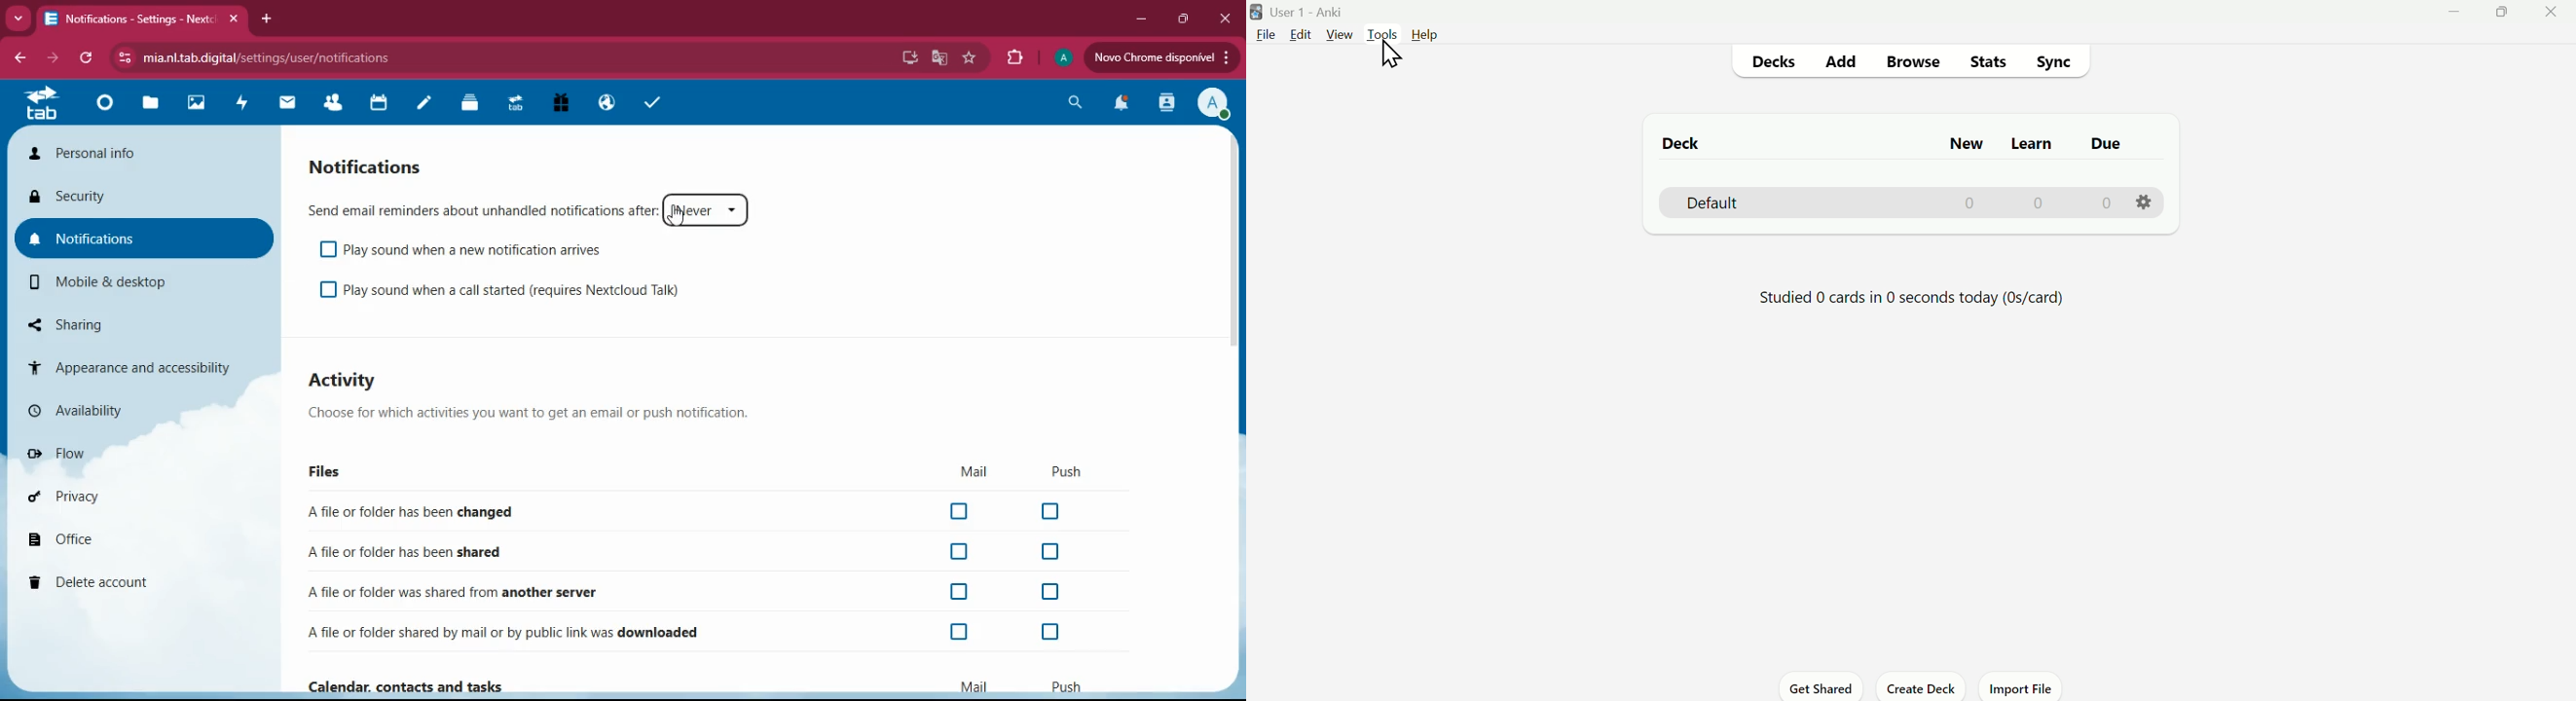  What do you see at coordinates (141, 199) in the screenshot?
I see `security` at bounding box center [141, 199].